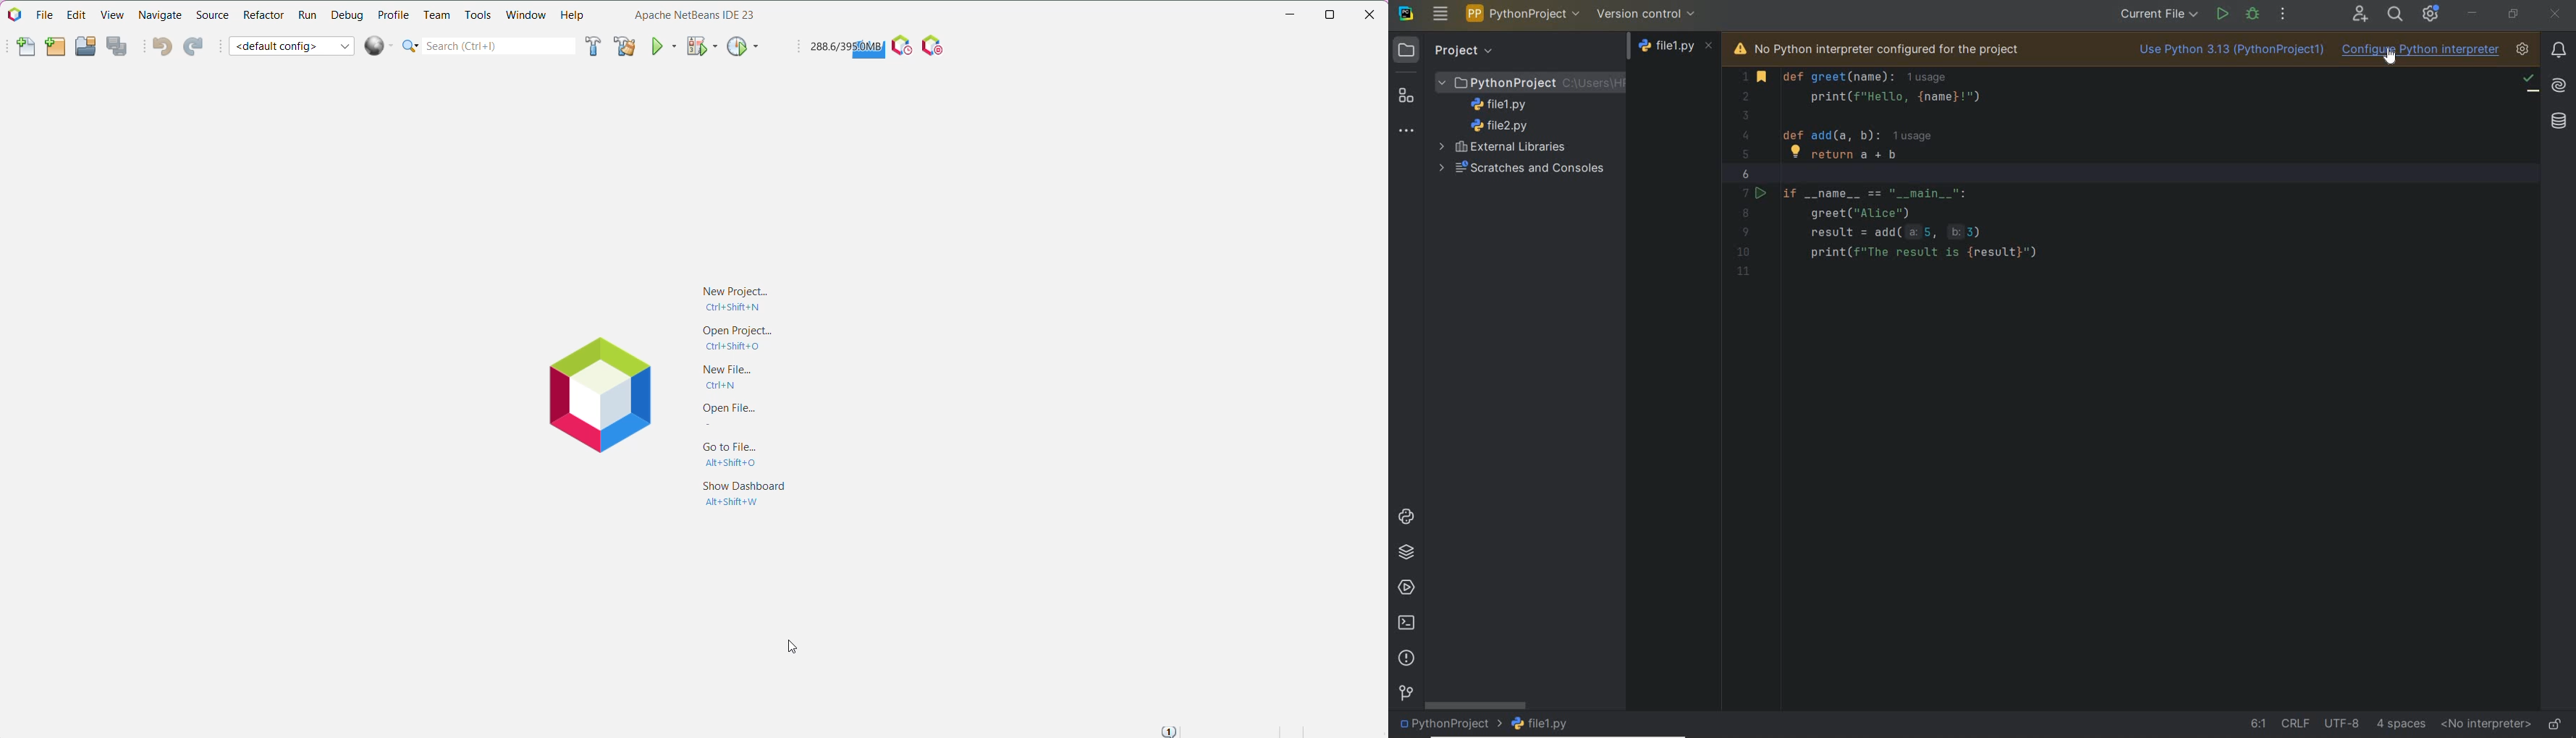 This screenshot has width=2576, height=756. I want to click on run, so click(2221, 13).